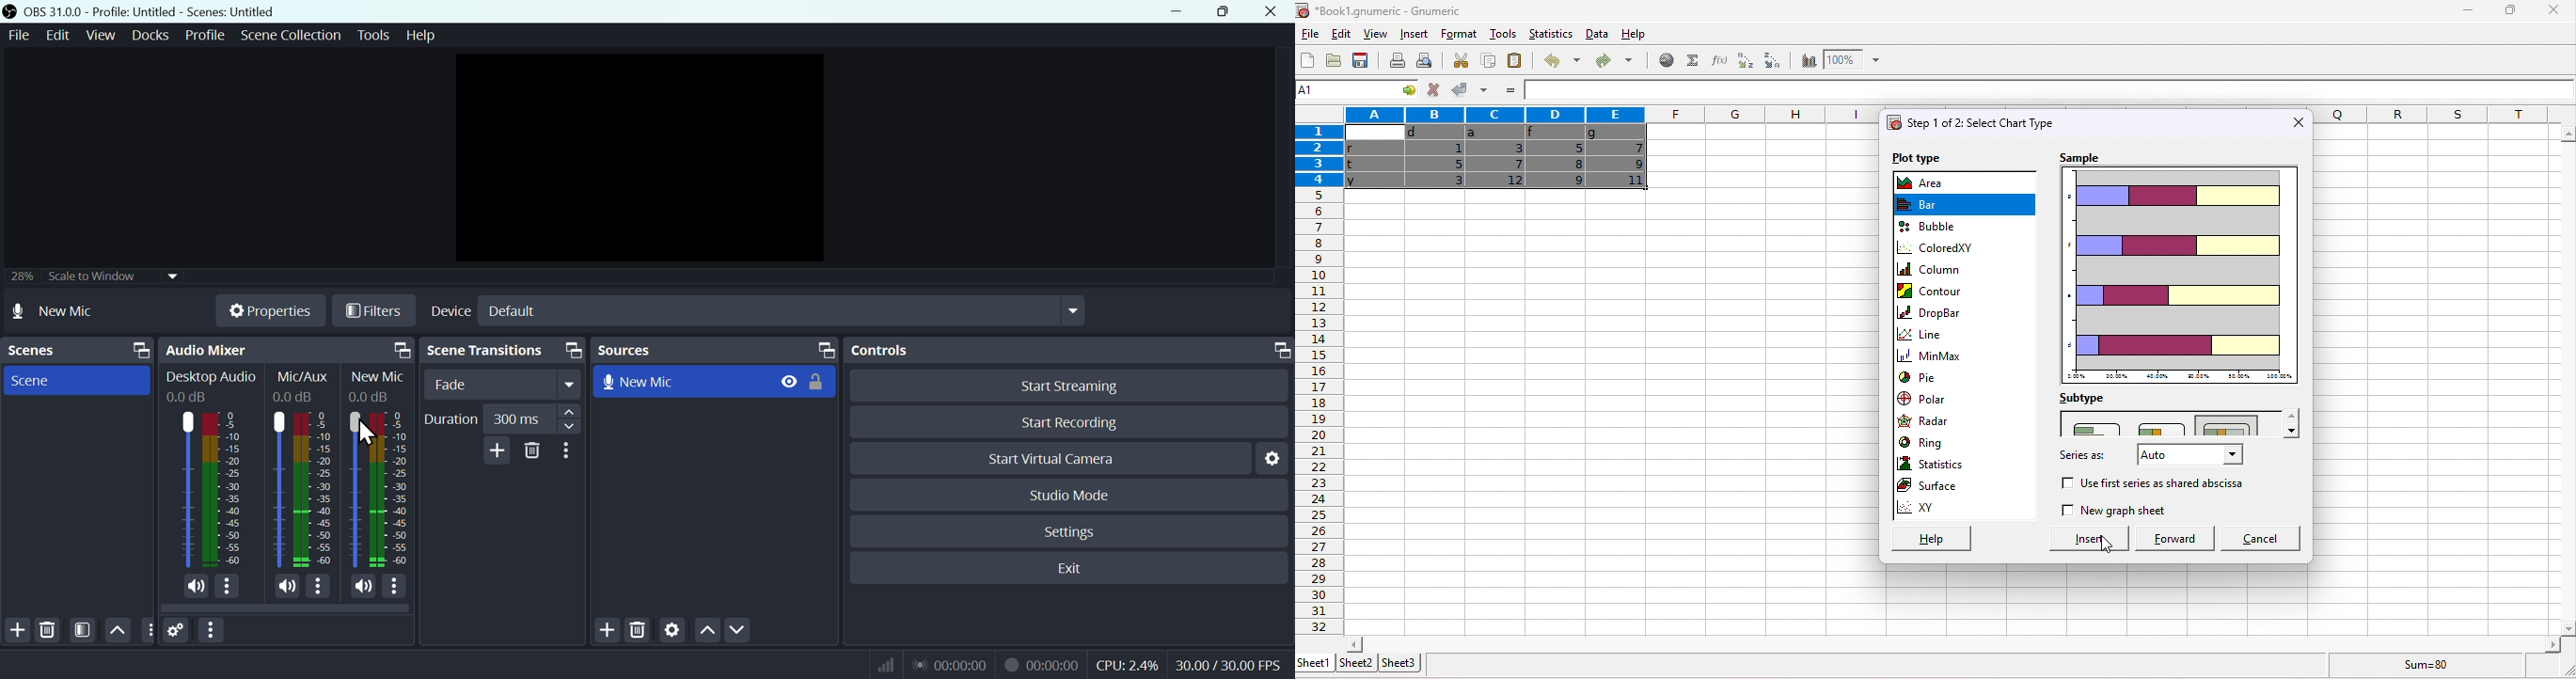 The image size is (2576, 700). Describe the element at coordinates (319, 589) in the screenshot. I see `More options` at that location.